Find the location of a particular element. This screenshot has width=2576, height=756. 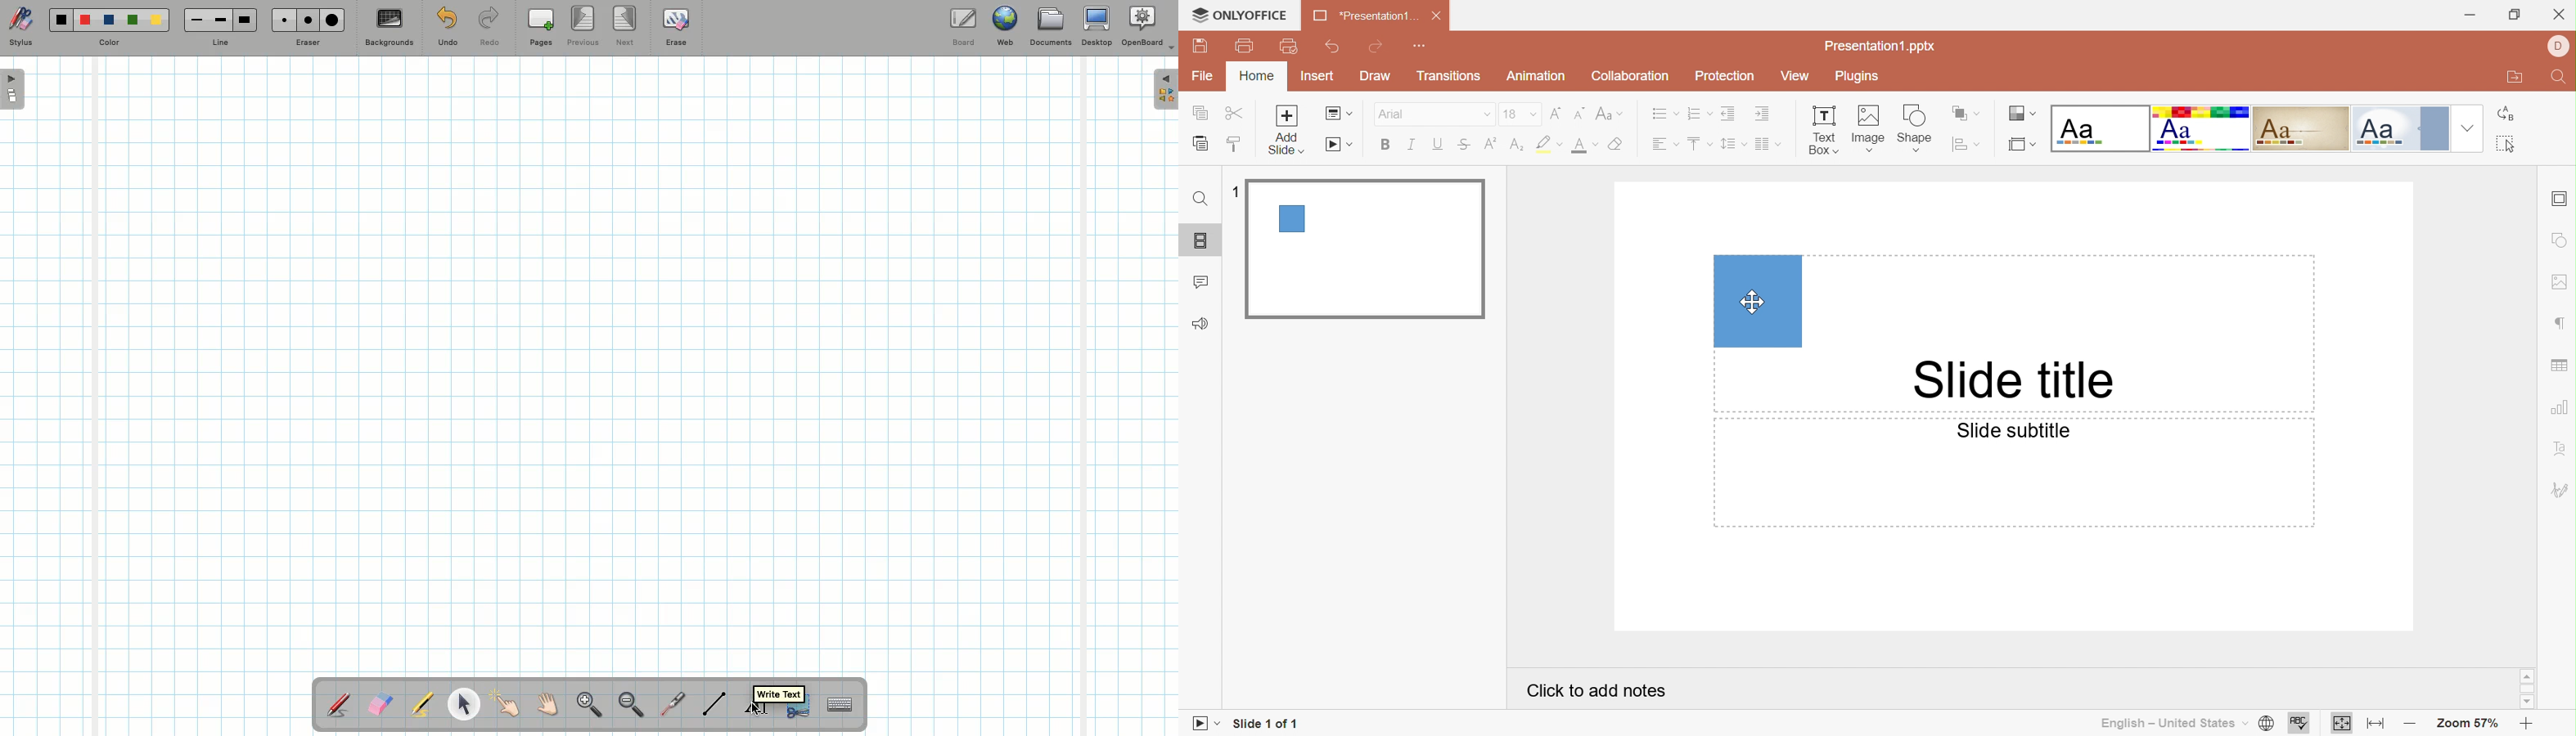

Blank is located at coordinates (2103, 129).